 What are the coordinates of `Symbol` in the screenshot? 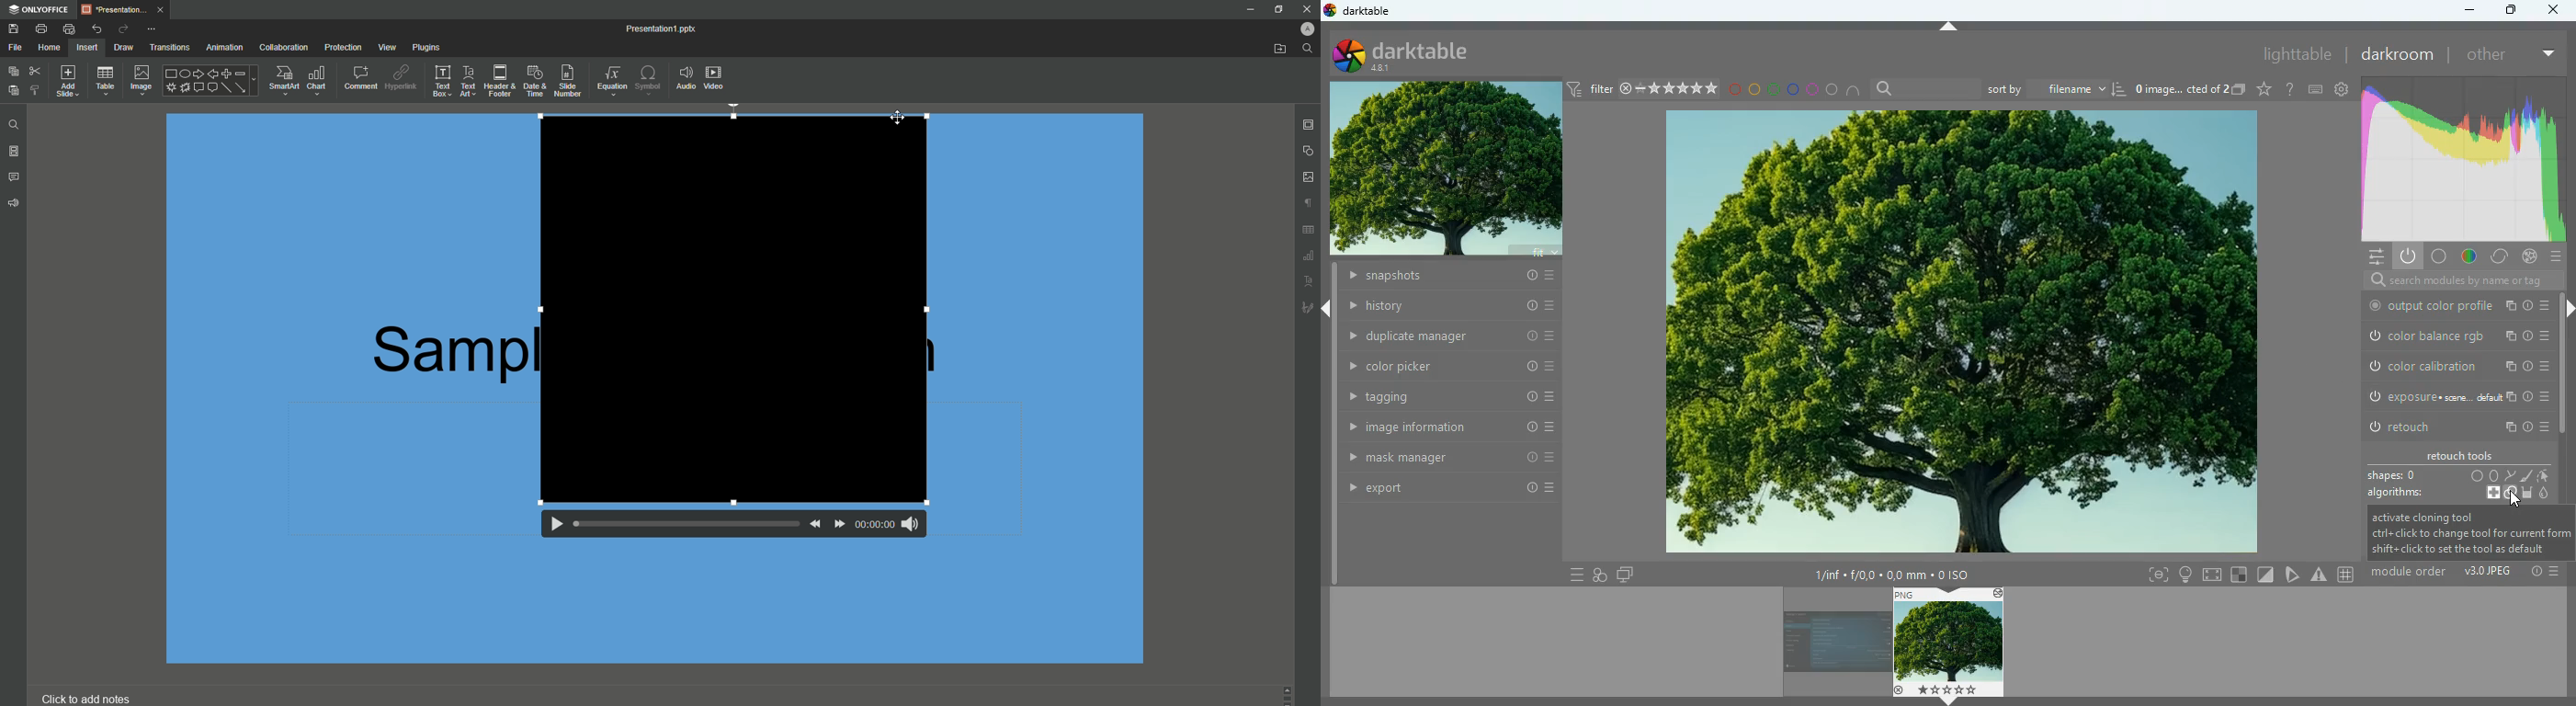 It's located at (649, 80).